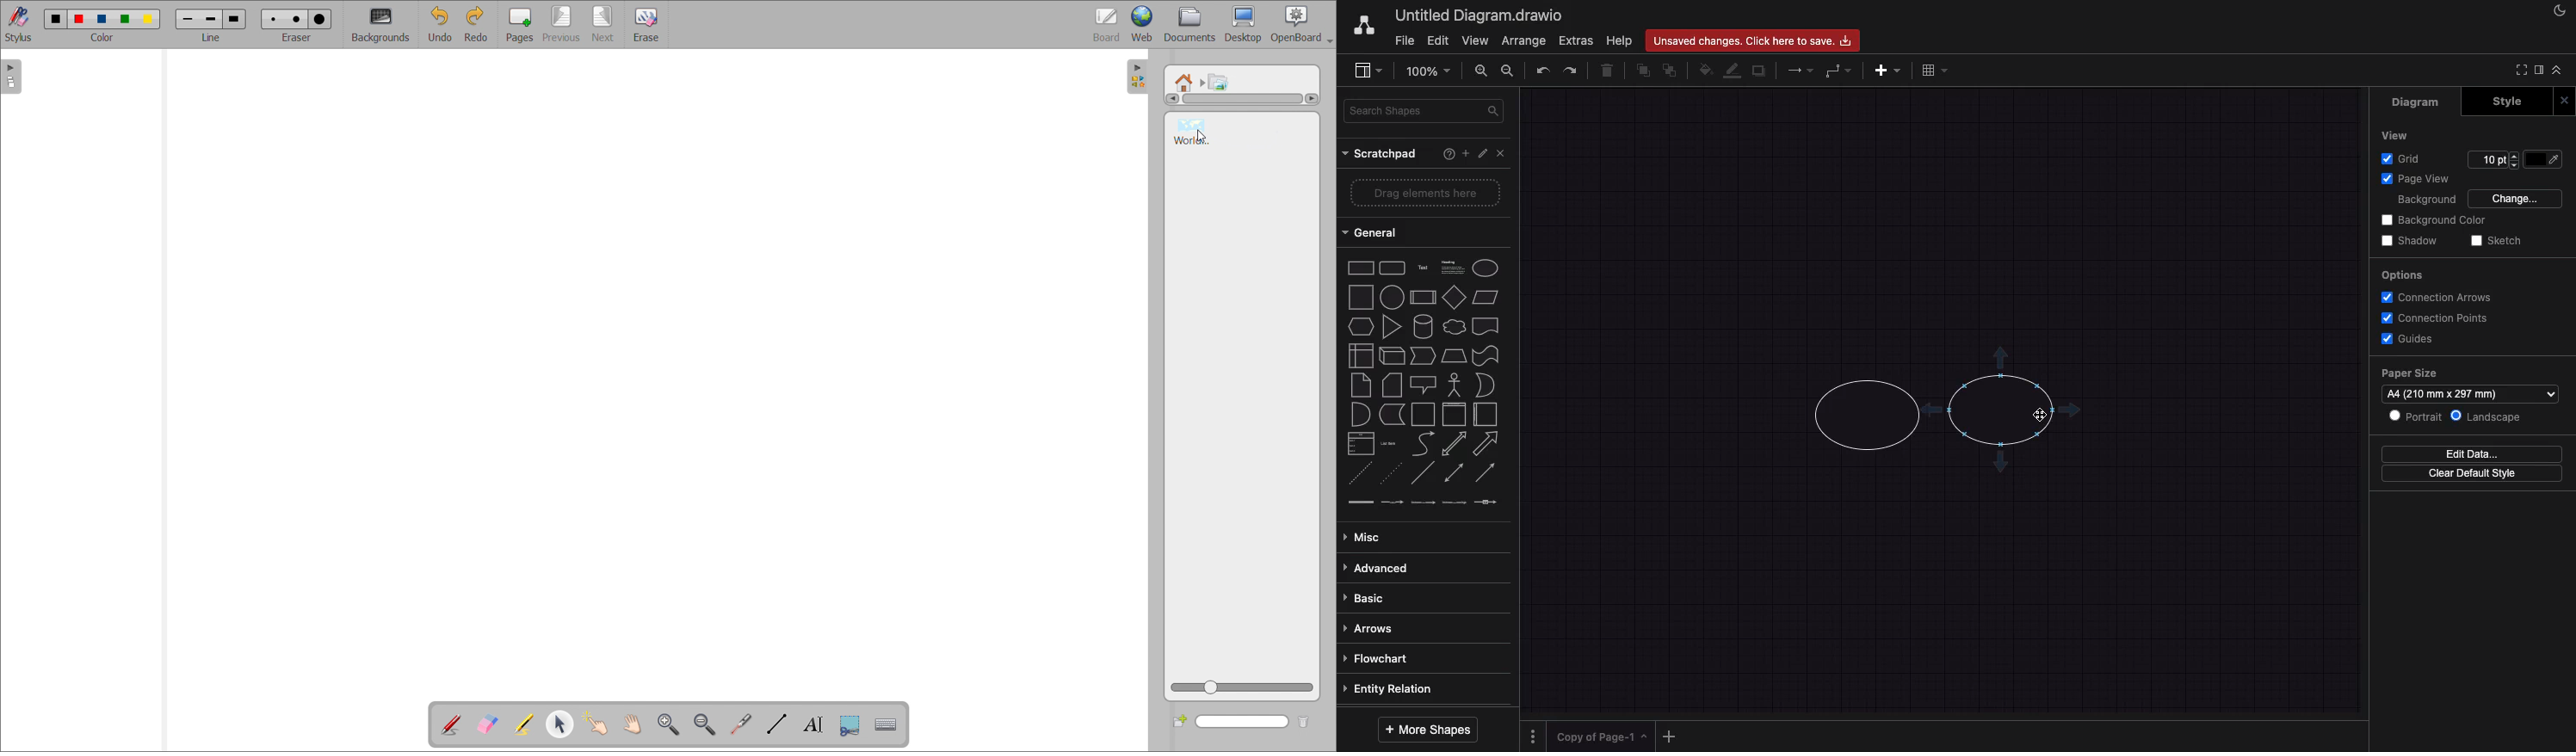  Describe the element at coordinates (1449, 153) in the screenshot. I see `help` at that location.